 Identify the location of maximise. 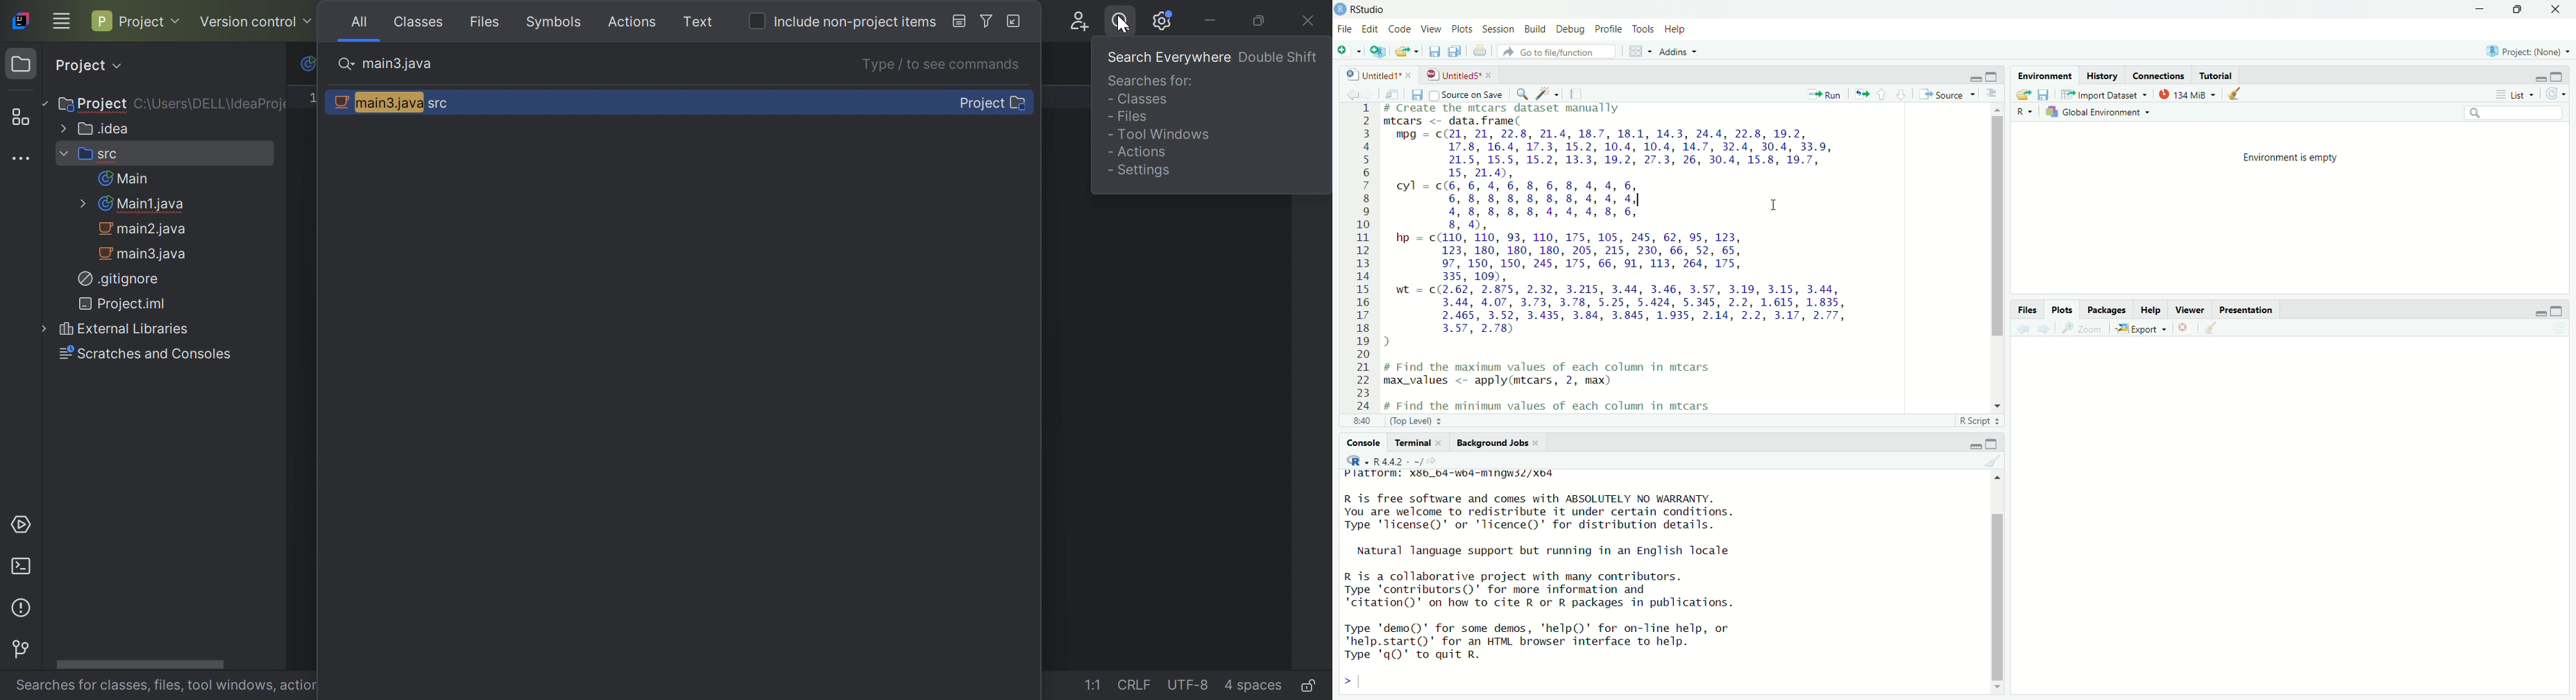
(1993, 76).